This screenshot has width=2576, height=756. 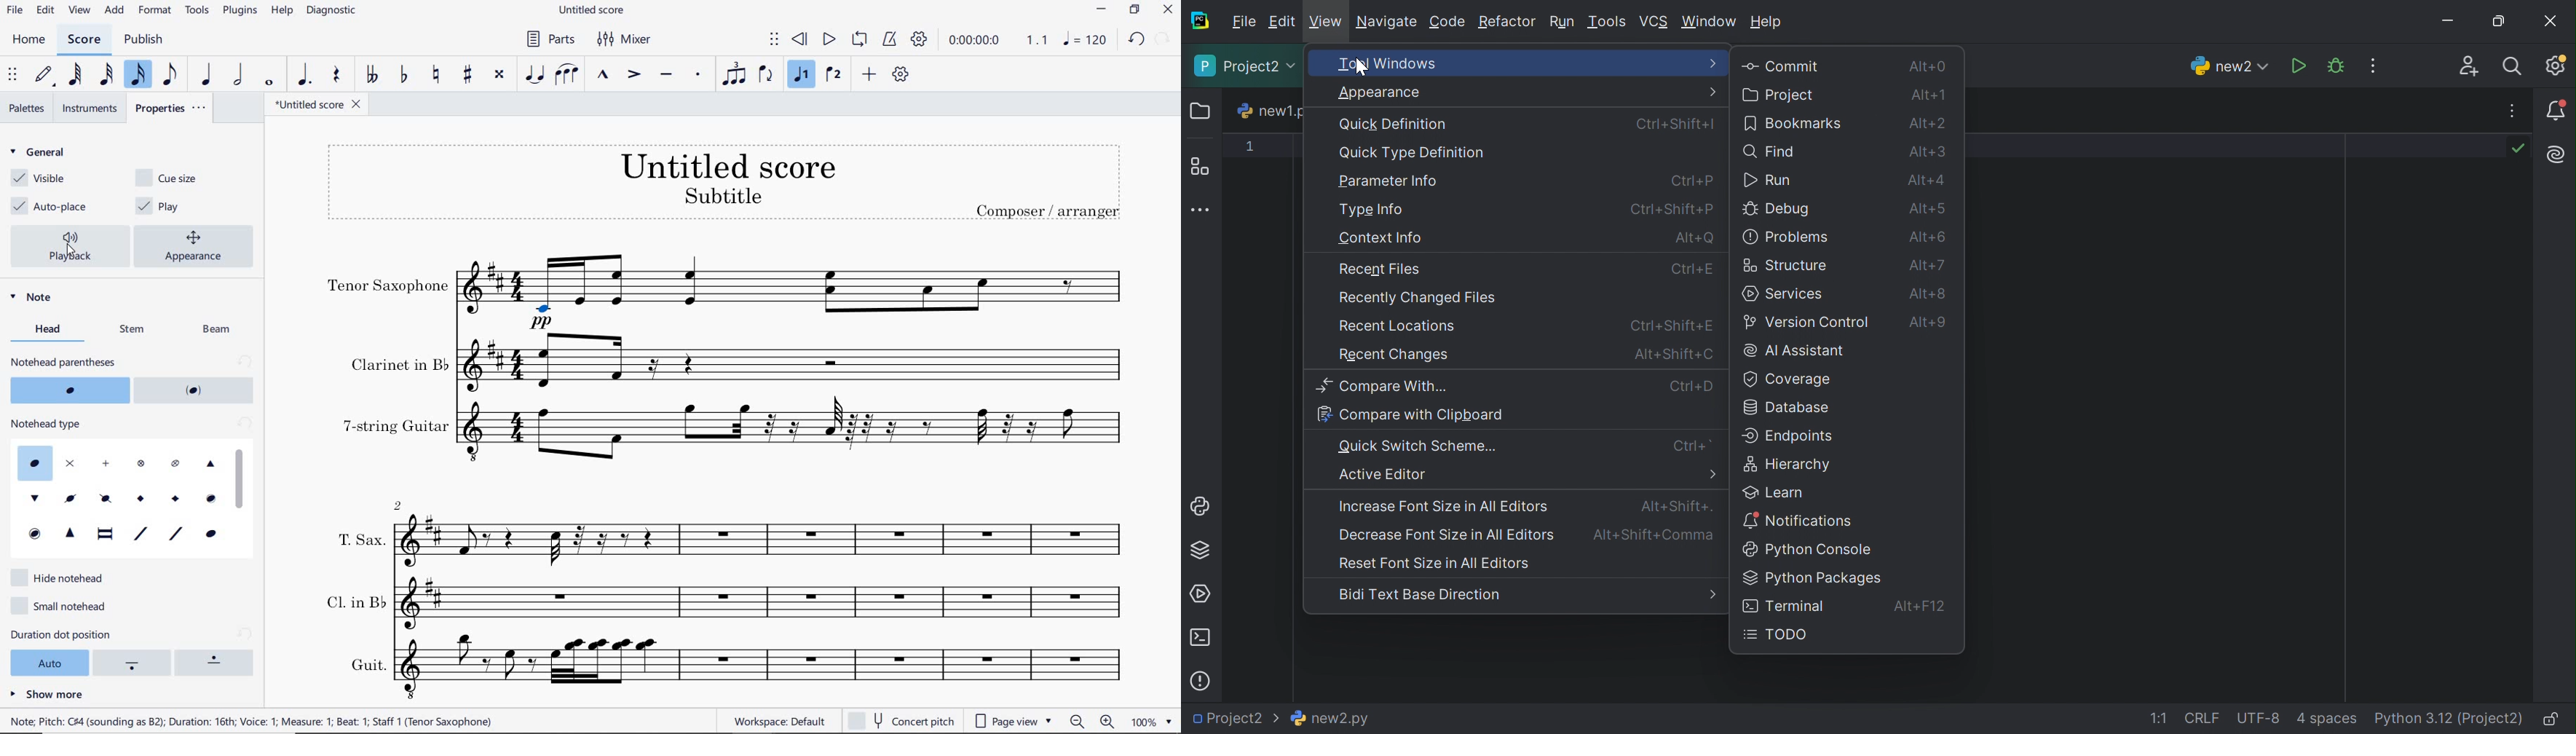 What do you see at coordinates (366, 664) in the screenshot?
I see `text` at bounding box center [366, 664].